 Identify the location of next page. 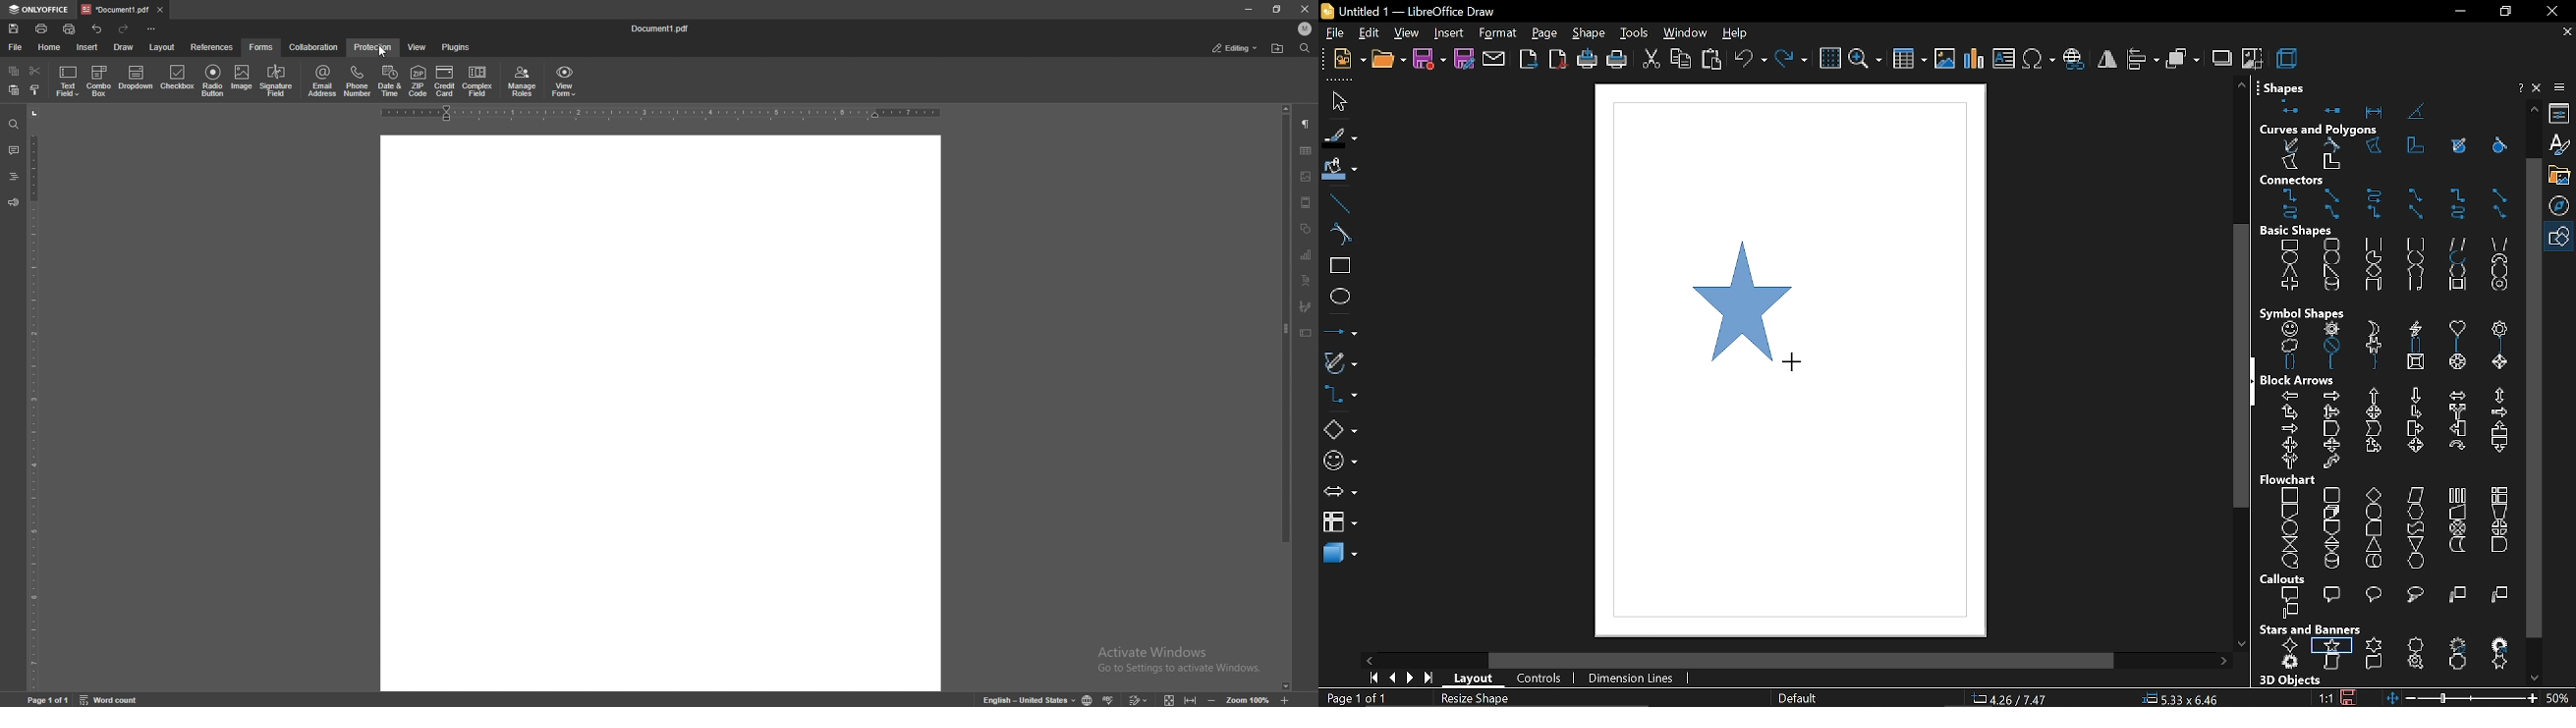
(1411, 679).